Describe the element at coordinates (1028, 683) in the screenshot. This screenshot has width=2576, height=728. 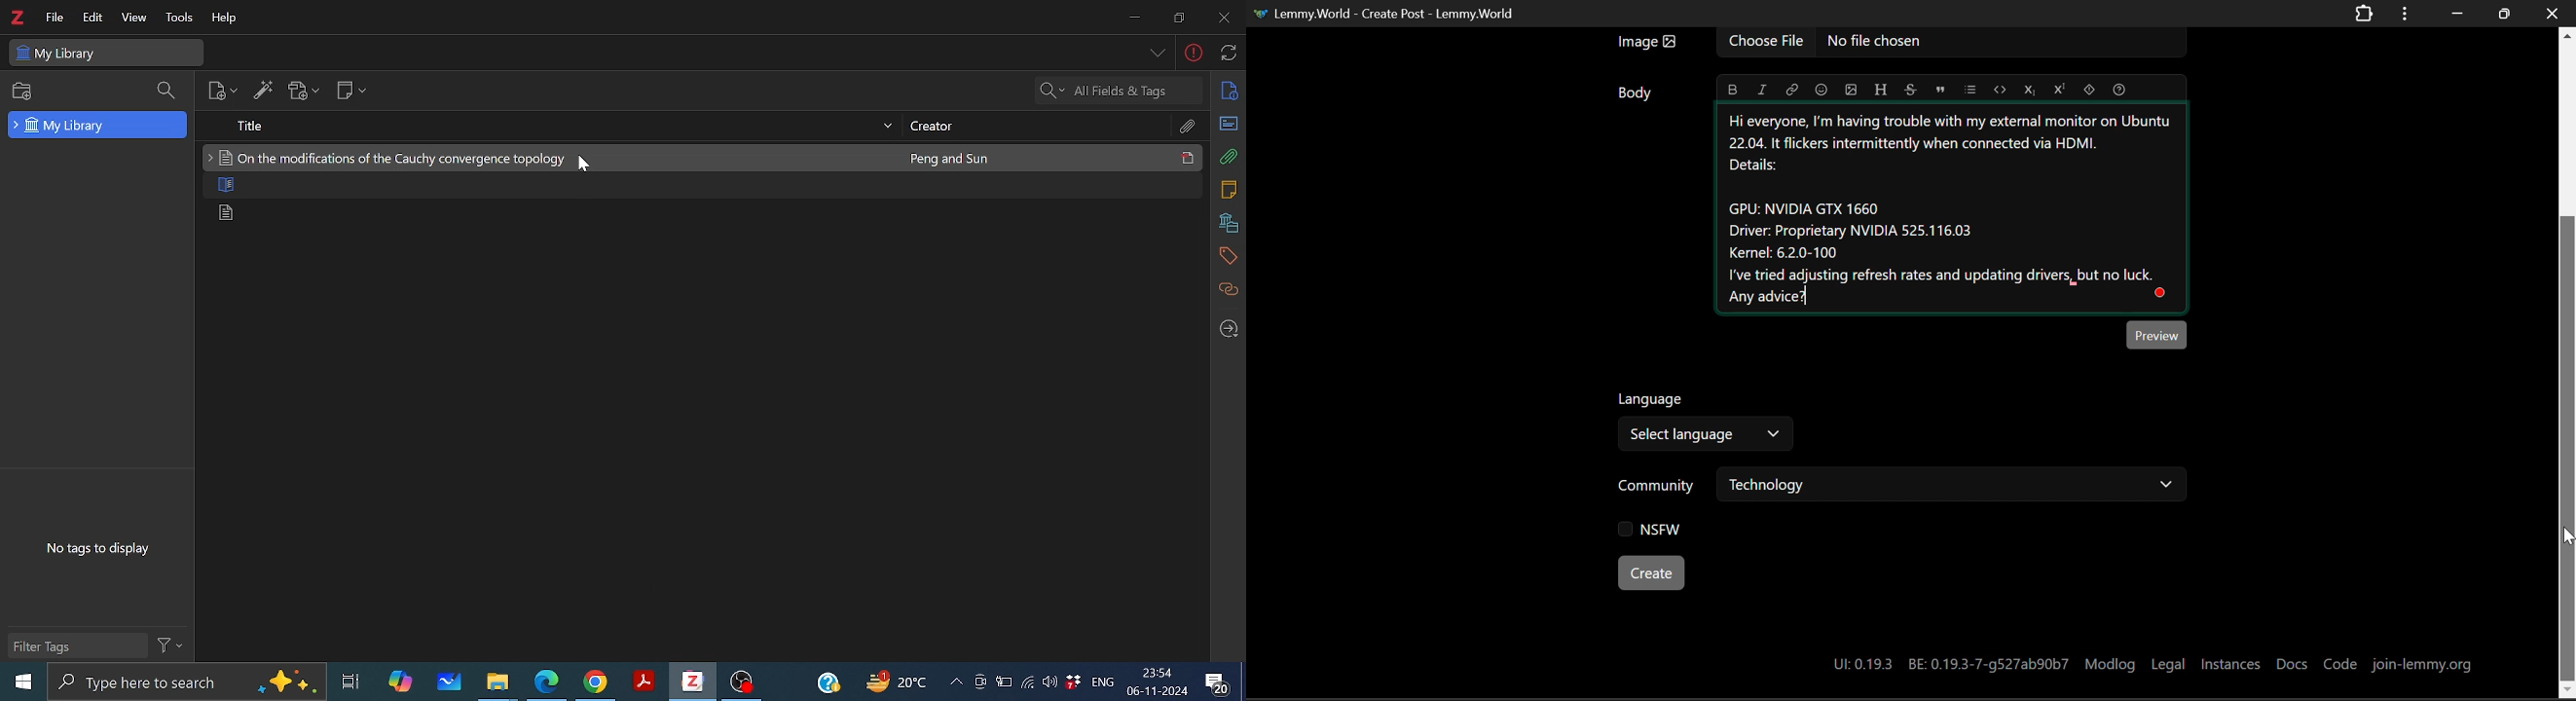
I see `Internet access` at that location.